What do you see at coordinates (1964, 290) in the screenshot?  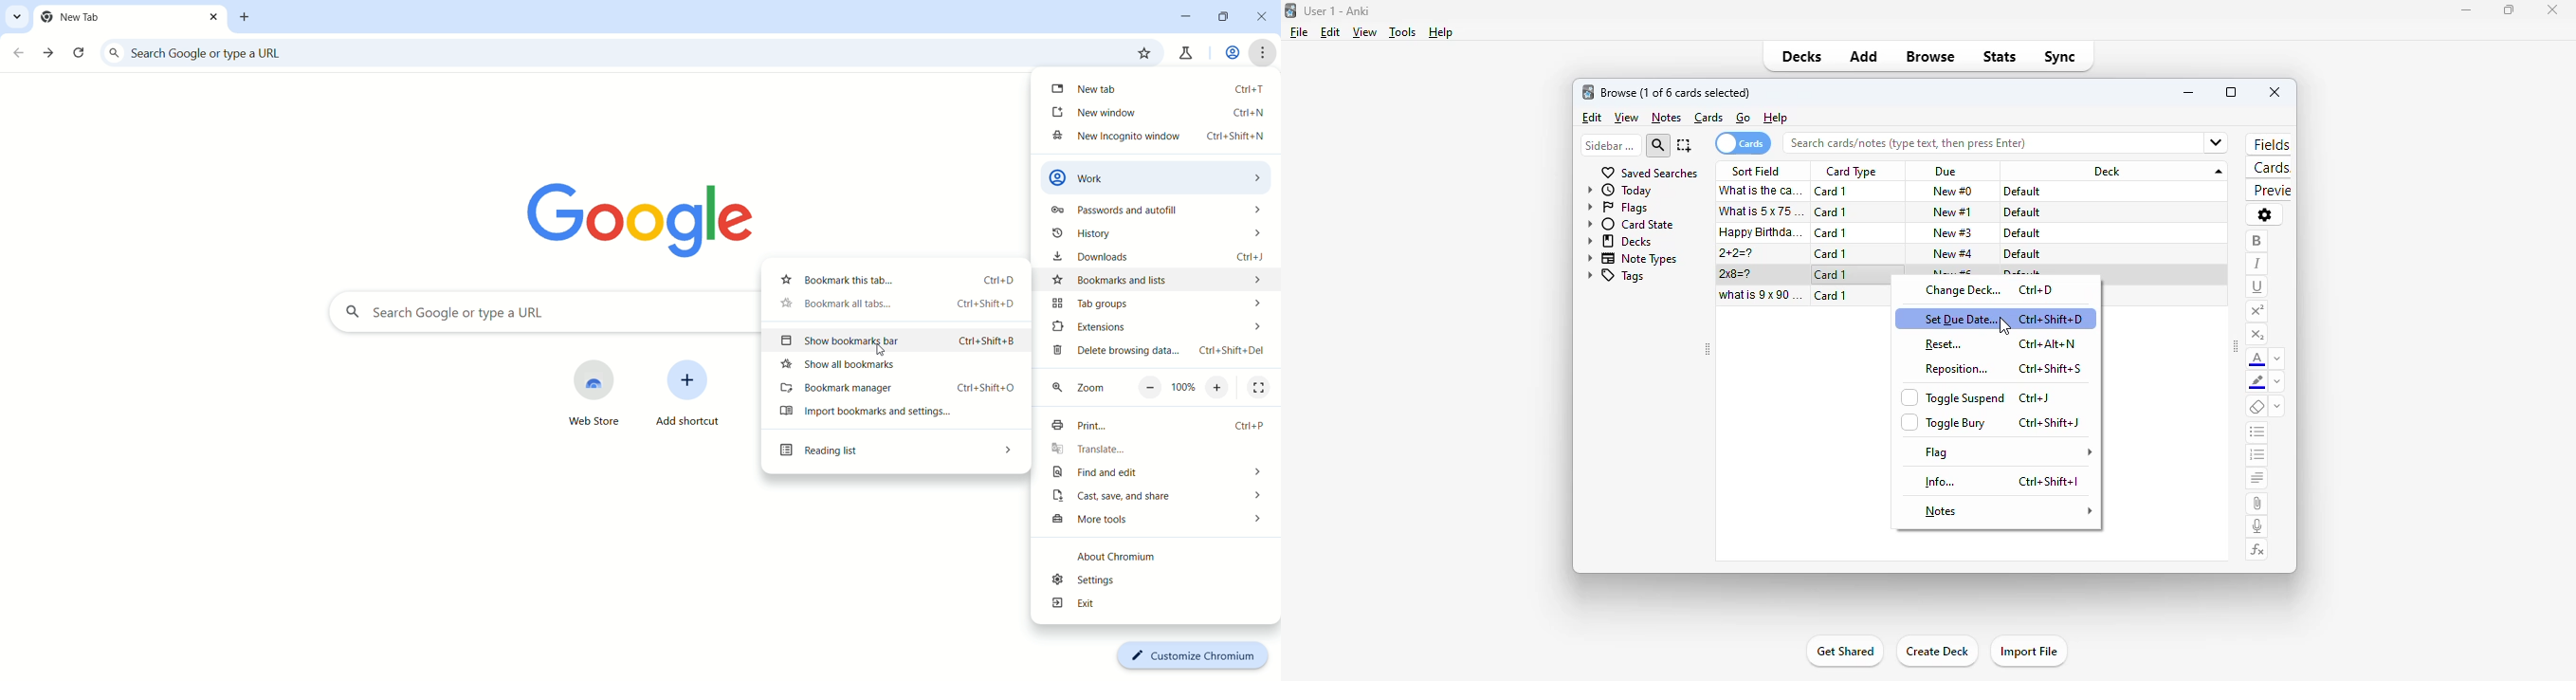 I see `change deck` at bounding box center [1964, 290].